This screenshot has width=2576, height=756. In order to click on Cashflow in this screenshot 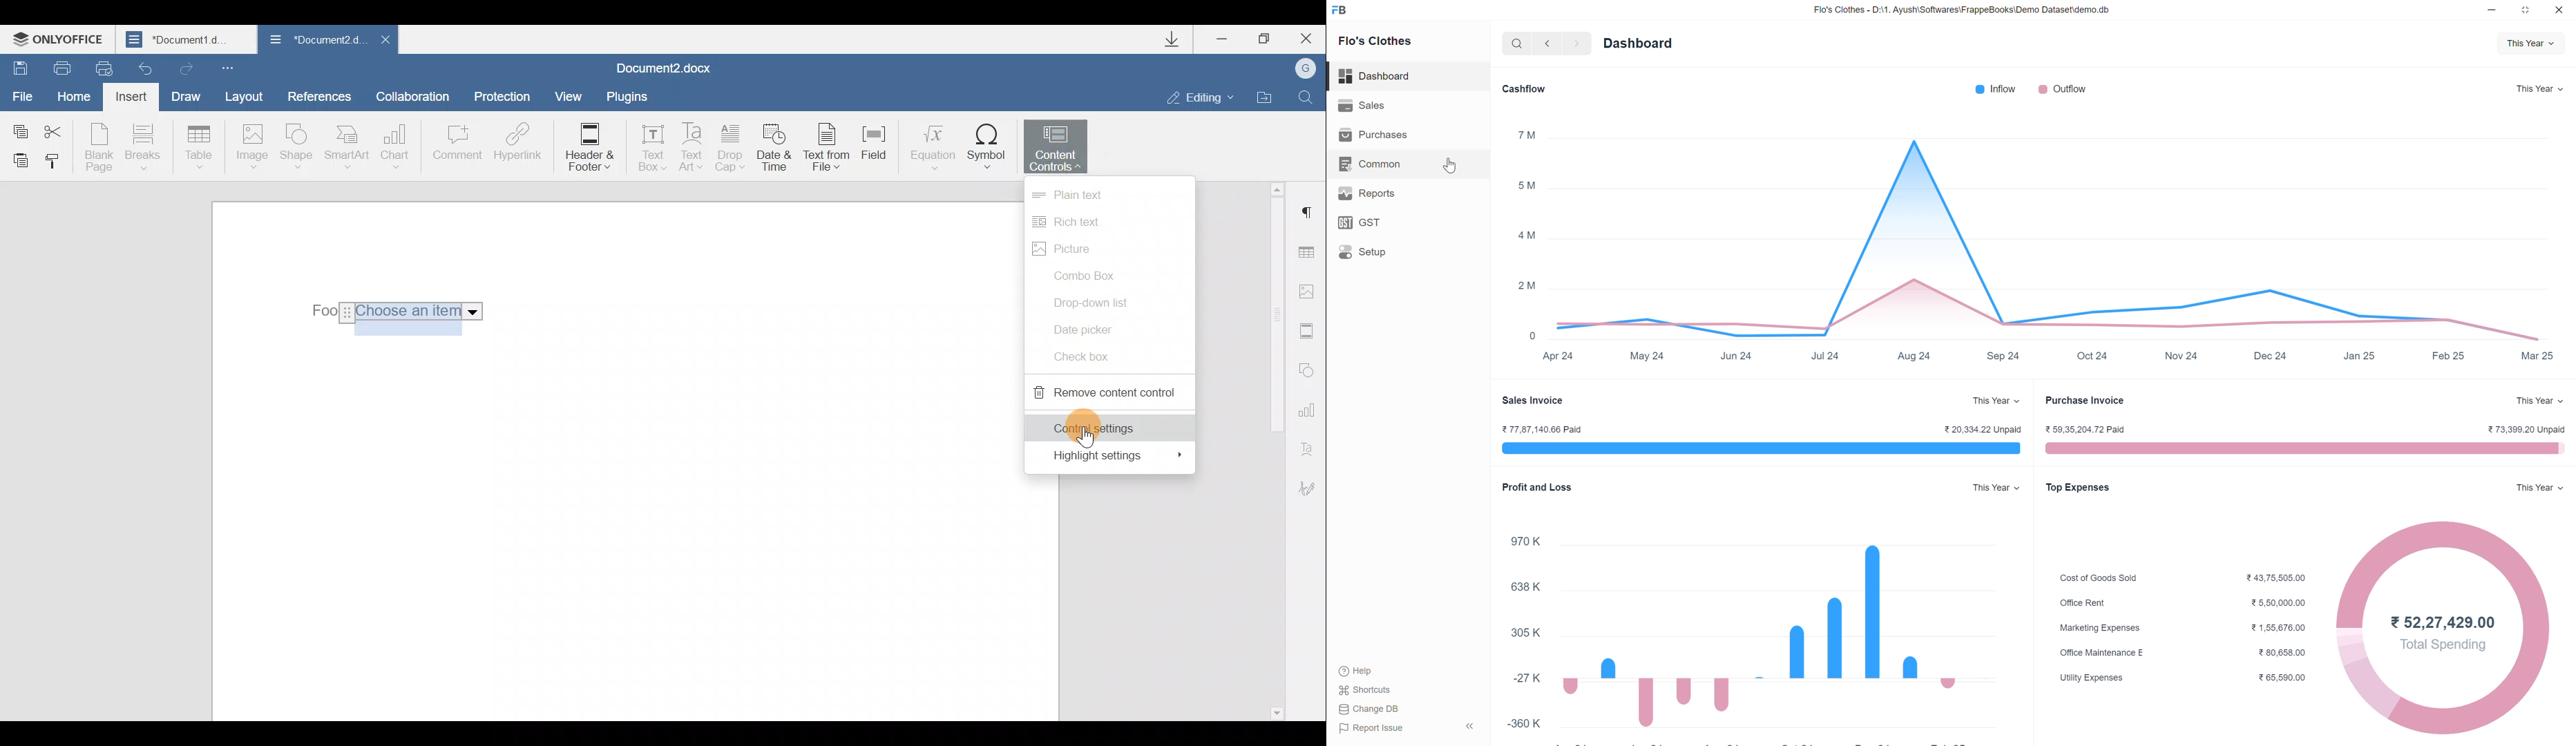, I will do `click(1532, 89)`.